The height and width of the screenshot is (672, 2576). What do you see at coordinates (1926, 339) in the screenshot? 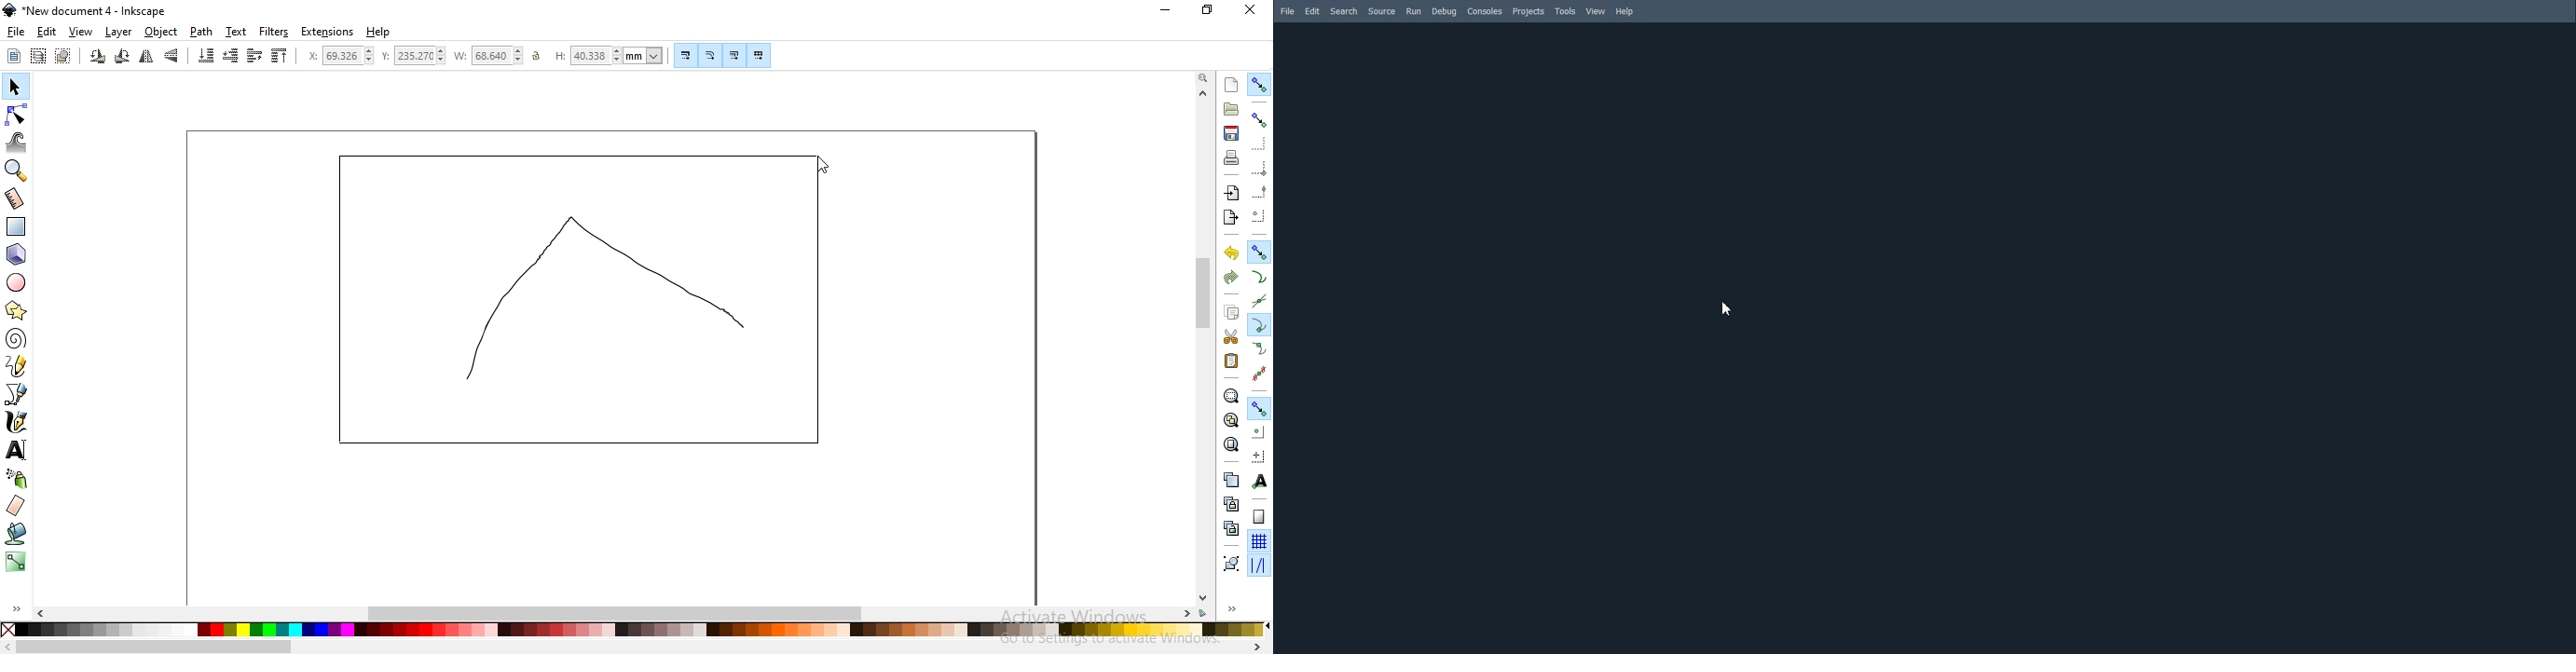
I see `Default Start Pane` at bounding box center [1926, 339].